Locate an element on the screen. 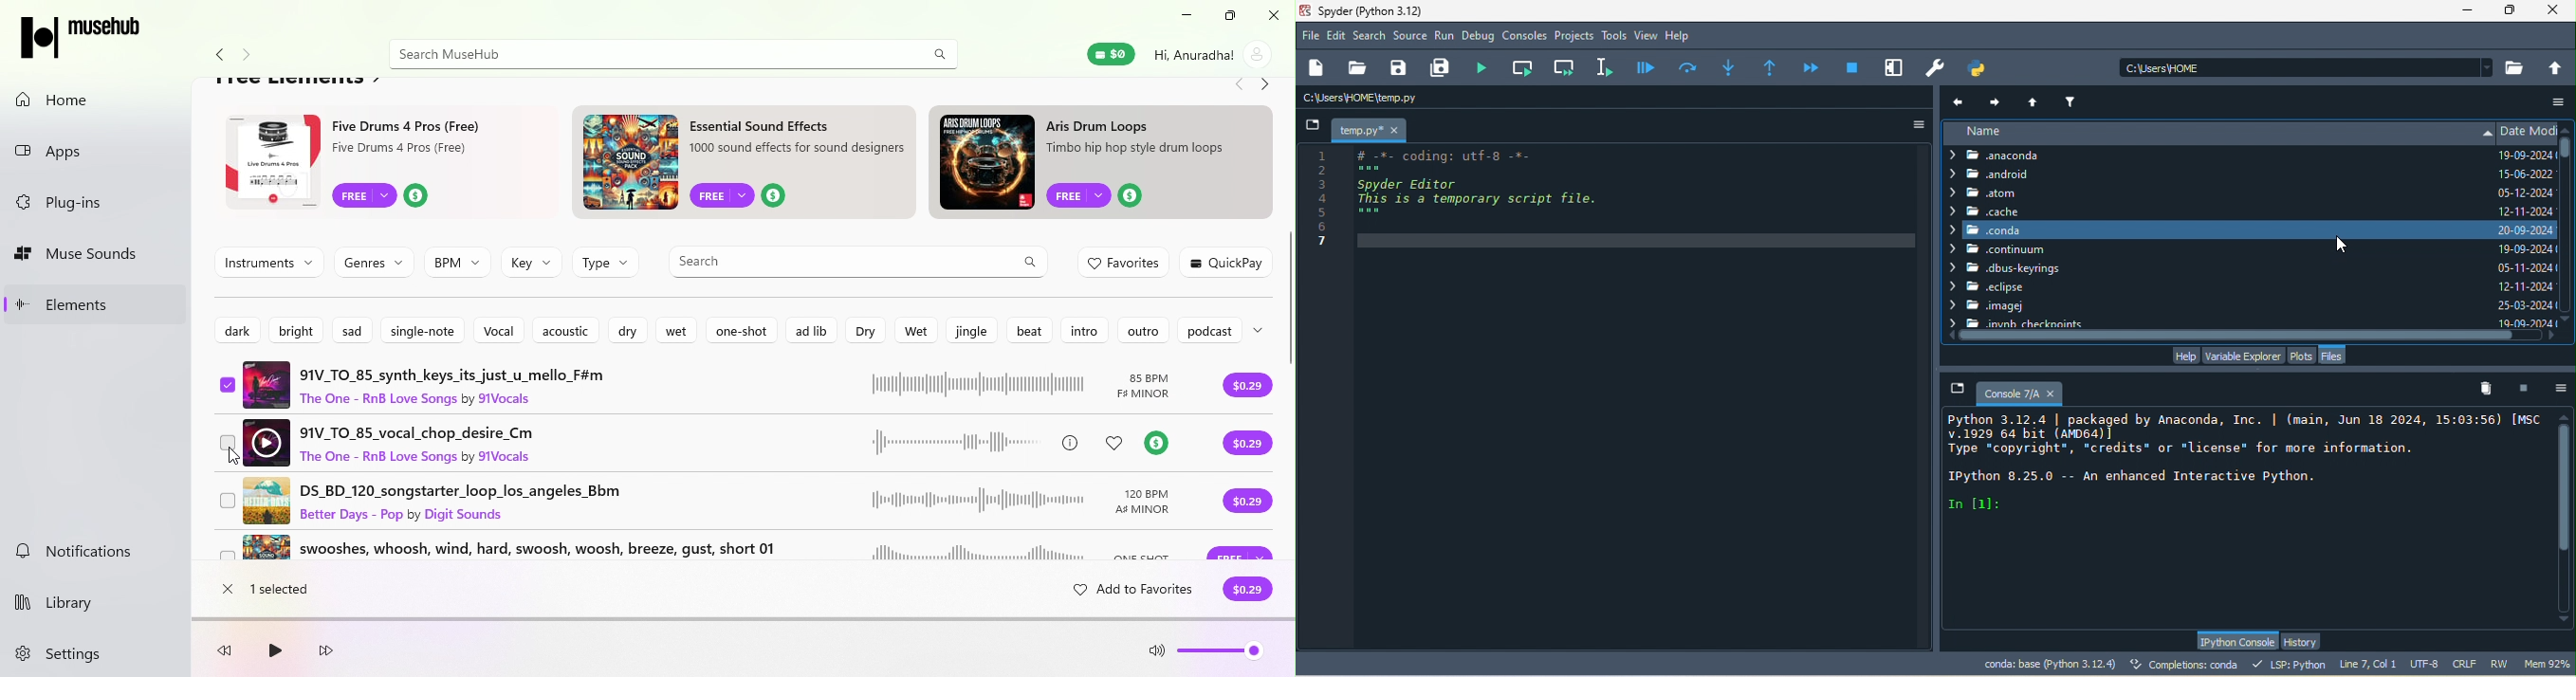 This screenshot has width=2576, height=700. cache is located at coordinates (1986, 211).